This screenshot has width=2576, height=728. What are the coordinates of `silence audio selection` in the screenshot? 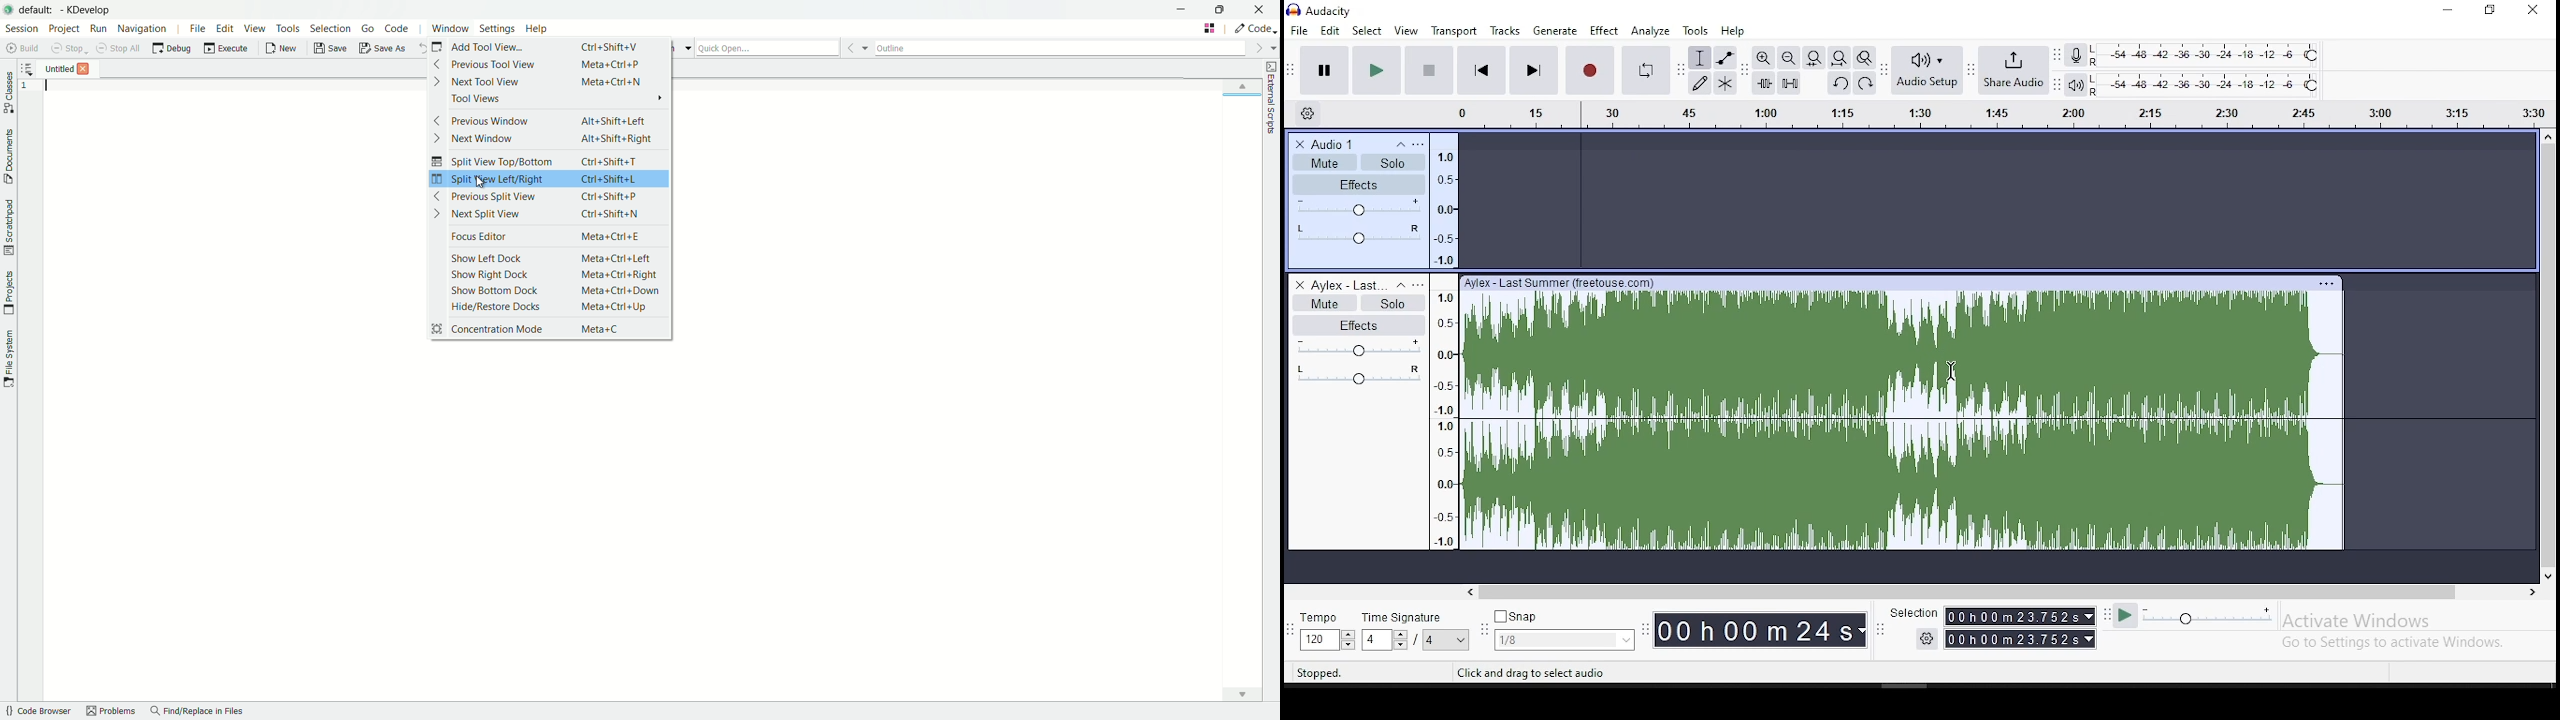 It's located at (1790, 83).